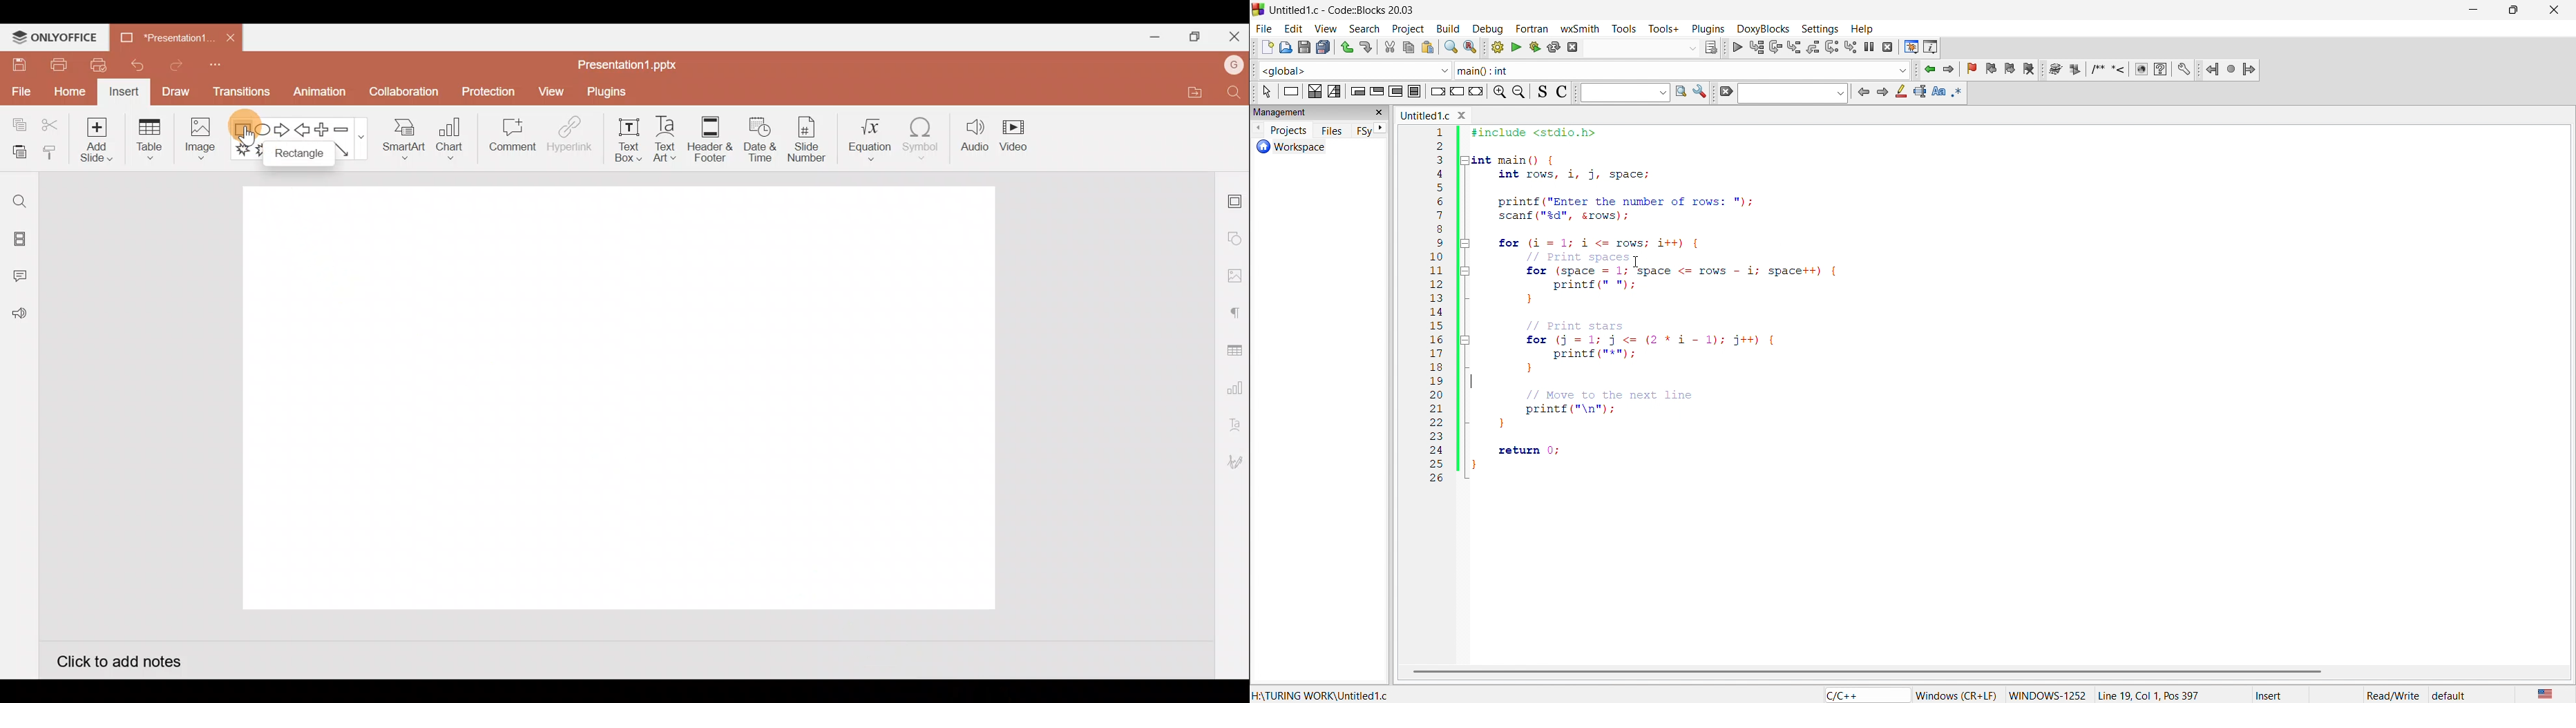 The height and width of the screenshot is (728, 2576). What do you see at coordinates (303, 130) in the screenshot?
I see `Left arrow` at bounding box center [303, 130].